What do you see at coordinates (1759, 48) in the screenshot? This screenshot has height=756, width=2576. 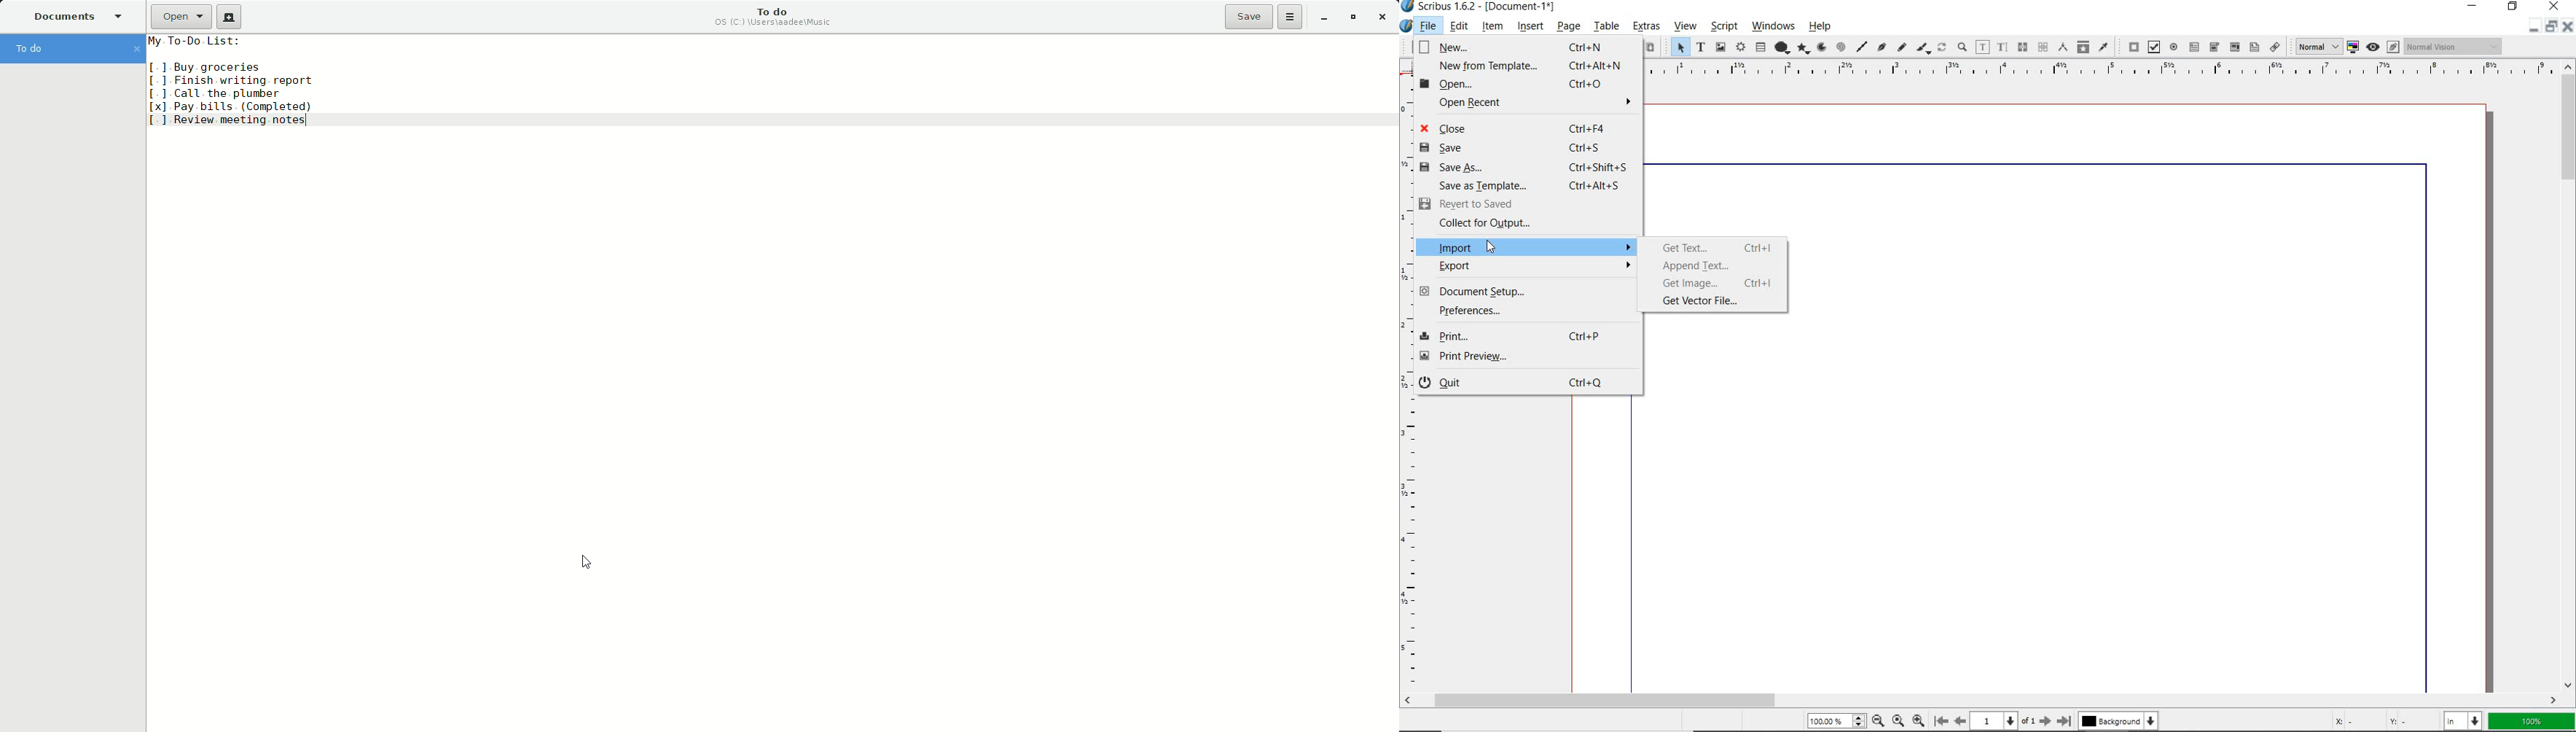 I see `table` at bounding box center [1759, 48].